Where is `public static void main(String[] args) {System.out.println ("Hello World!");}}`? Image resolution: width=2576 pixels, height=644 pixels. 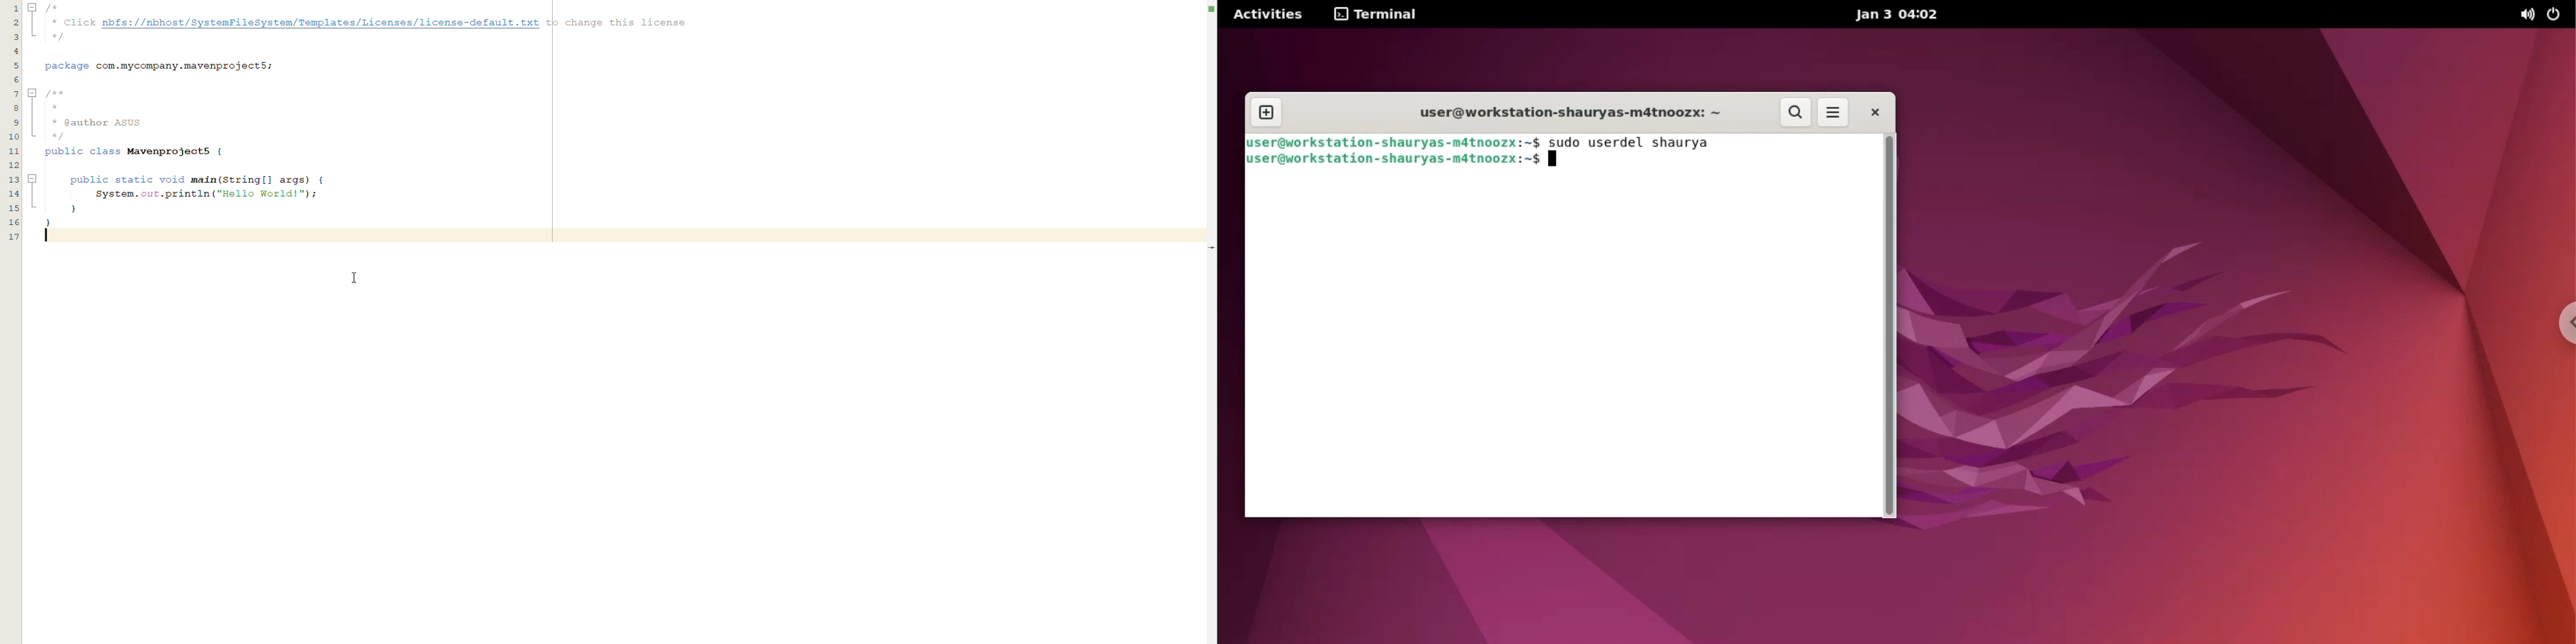 public static void main(String[] args) {System.out.println ("Hello World!");}} is located at coordinates (193, 195).